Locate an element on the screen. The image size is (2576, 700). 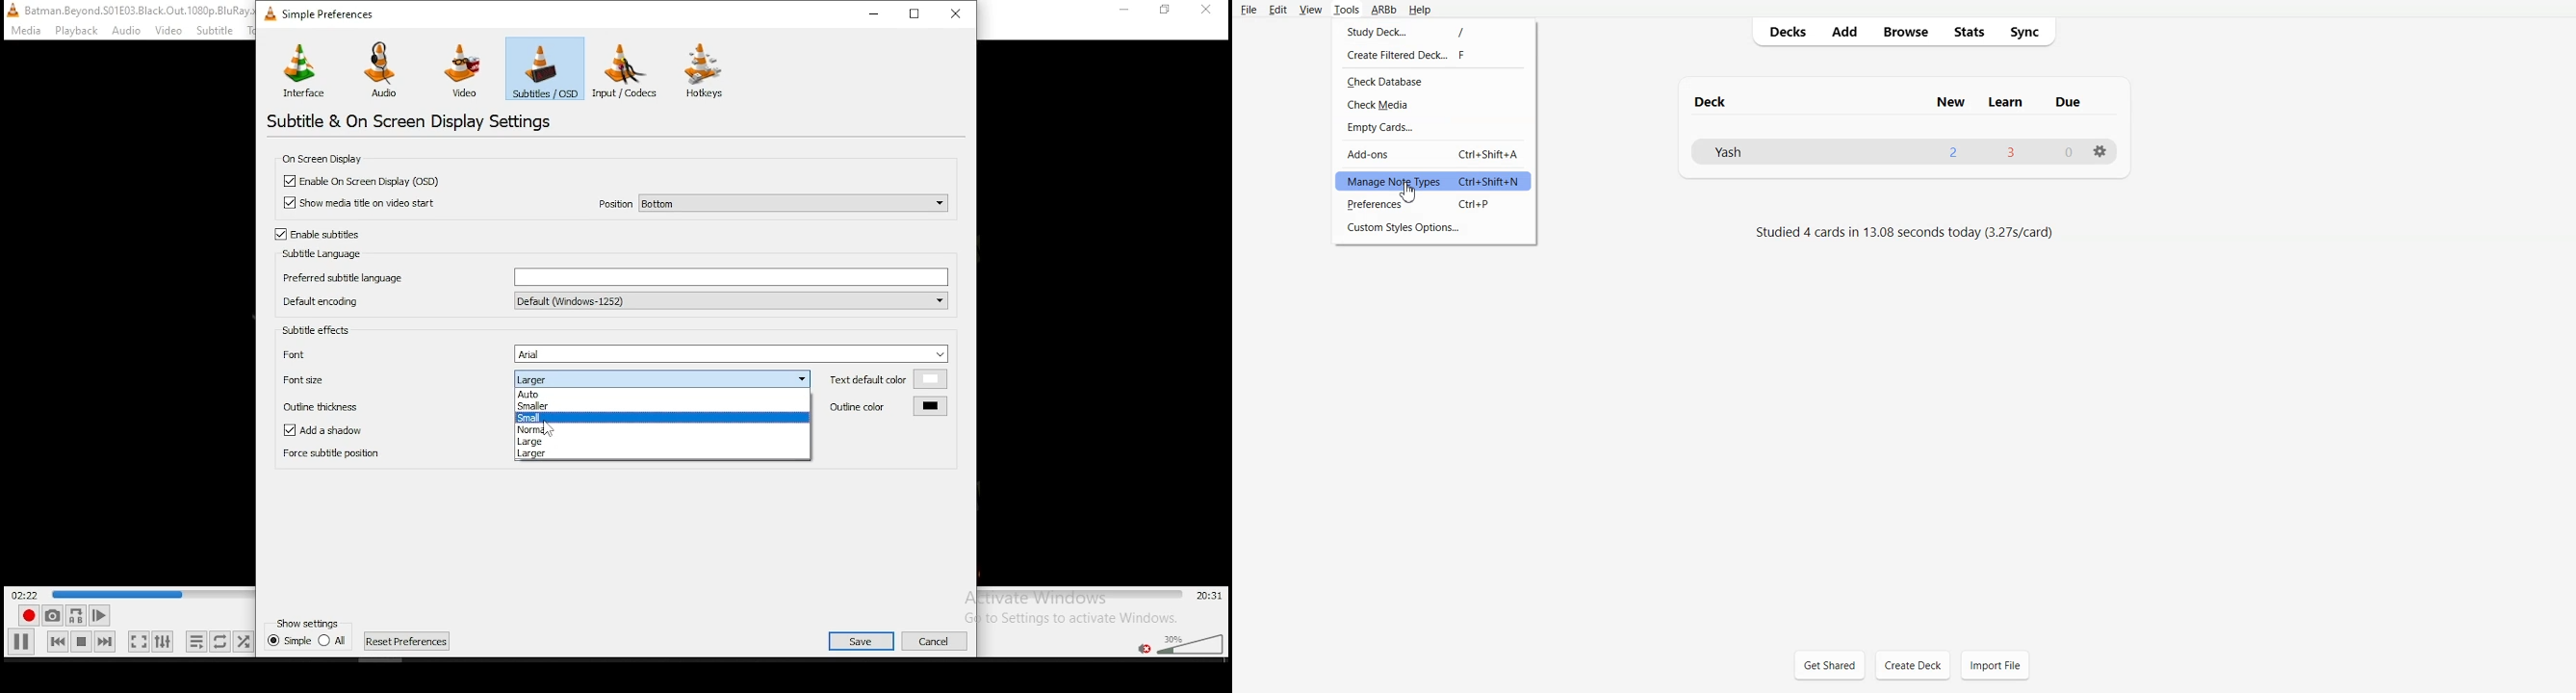
Help is located at coordinates (1418, 11).